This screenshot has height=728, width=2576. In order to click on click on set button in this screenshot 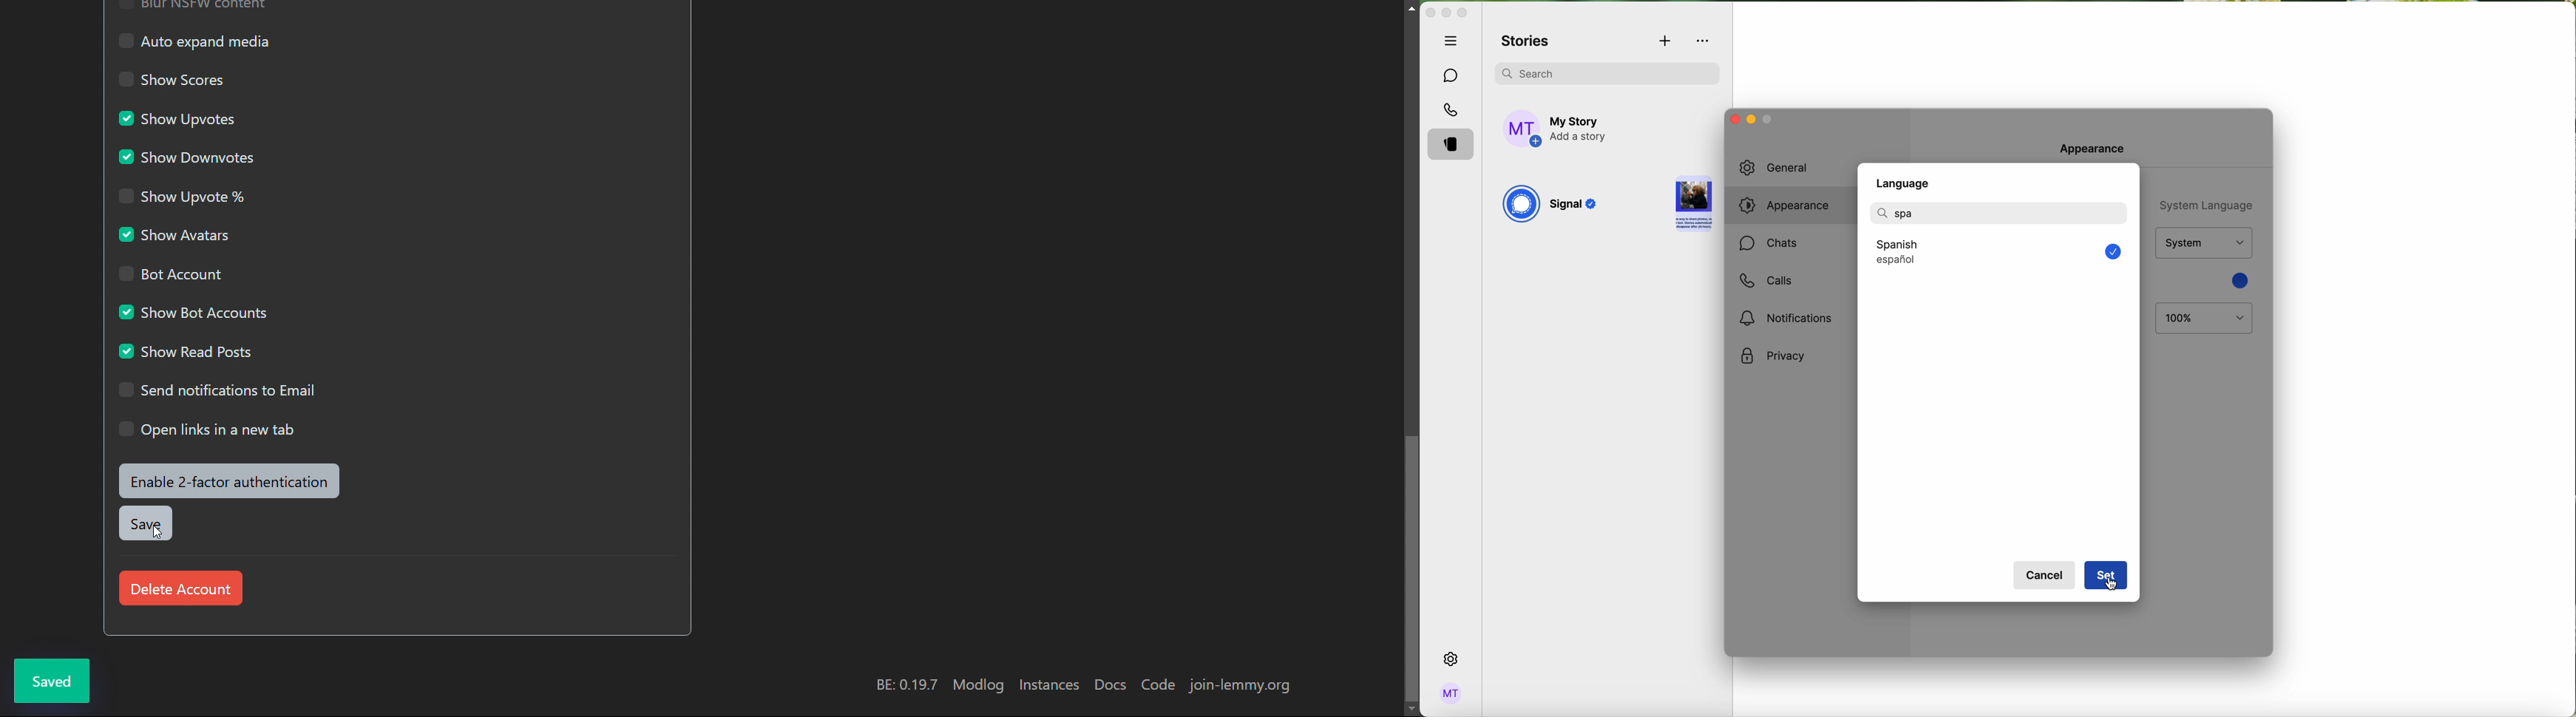, I will do `click(2106, 577)`.